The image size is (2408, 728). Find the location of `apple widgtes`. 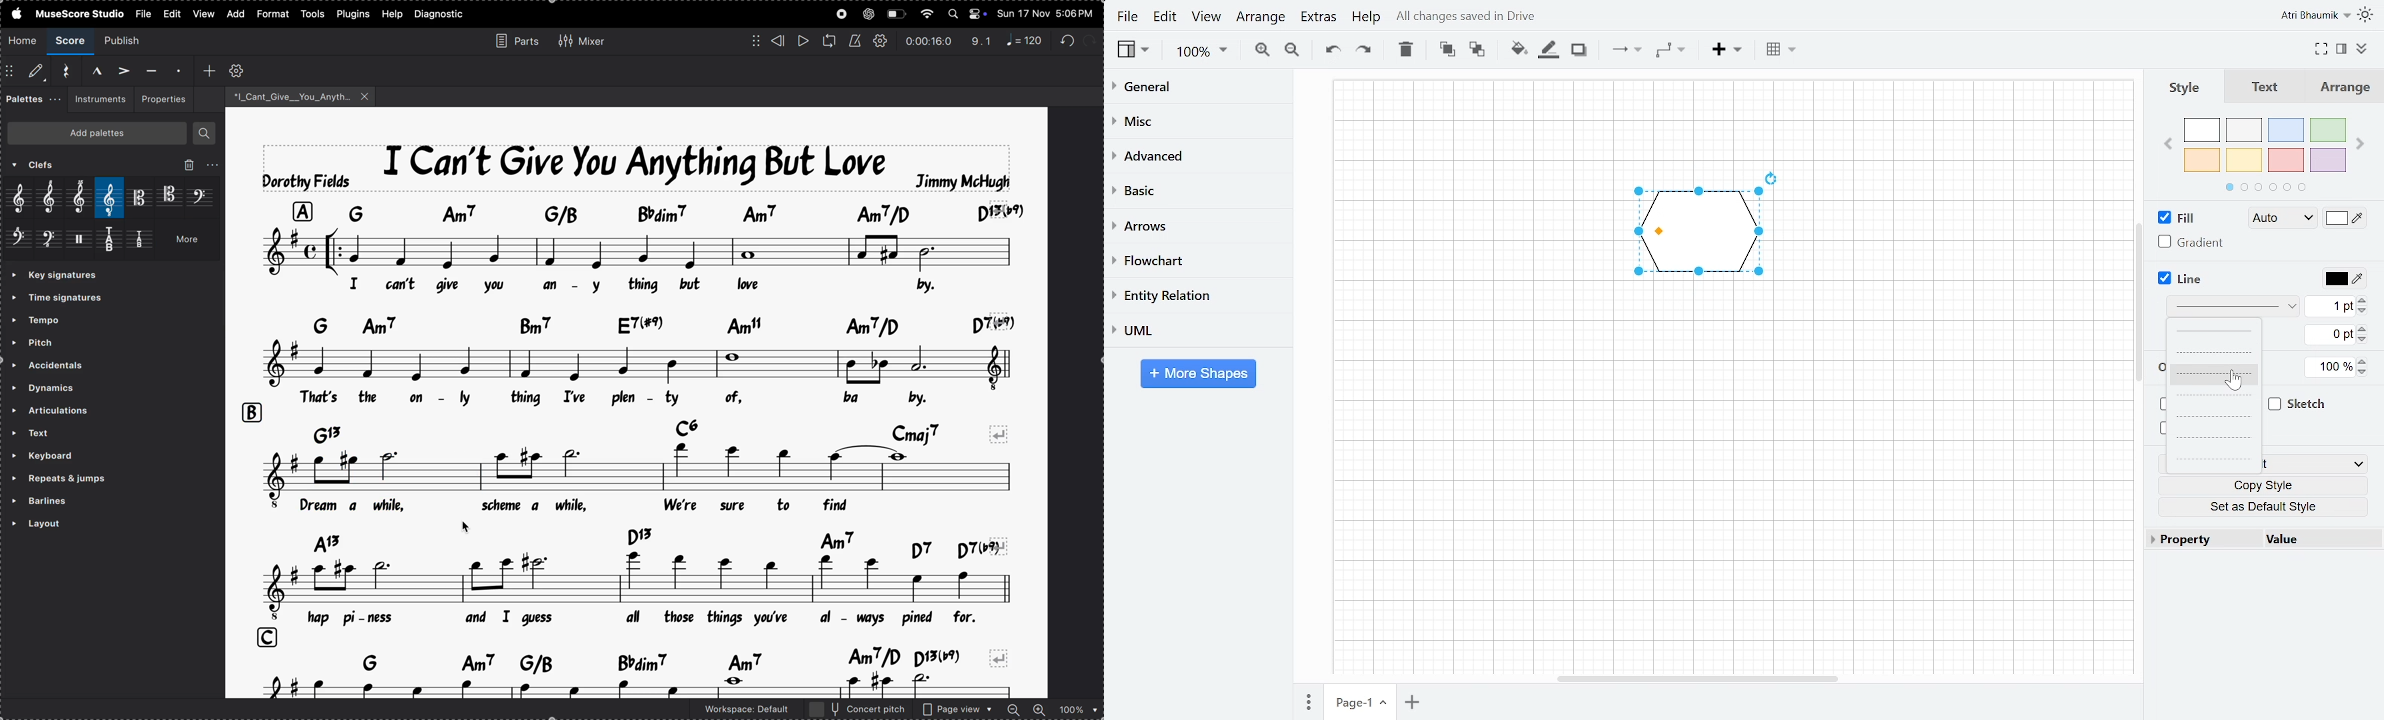

apple widgtes is located at coordinates (968, 14).